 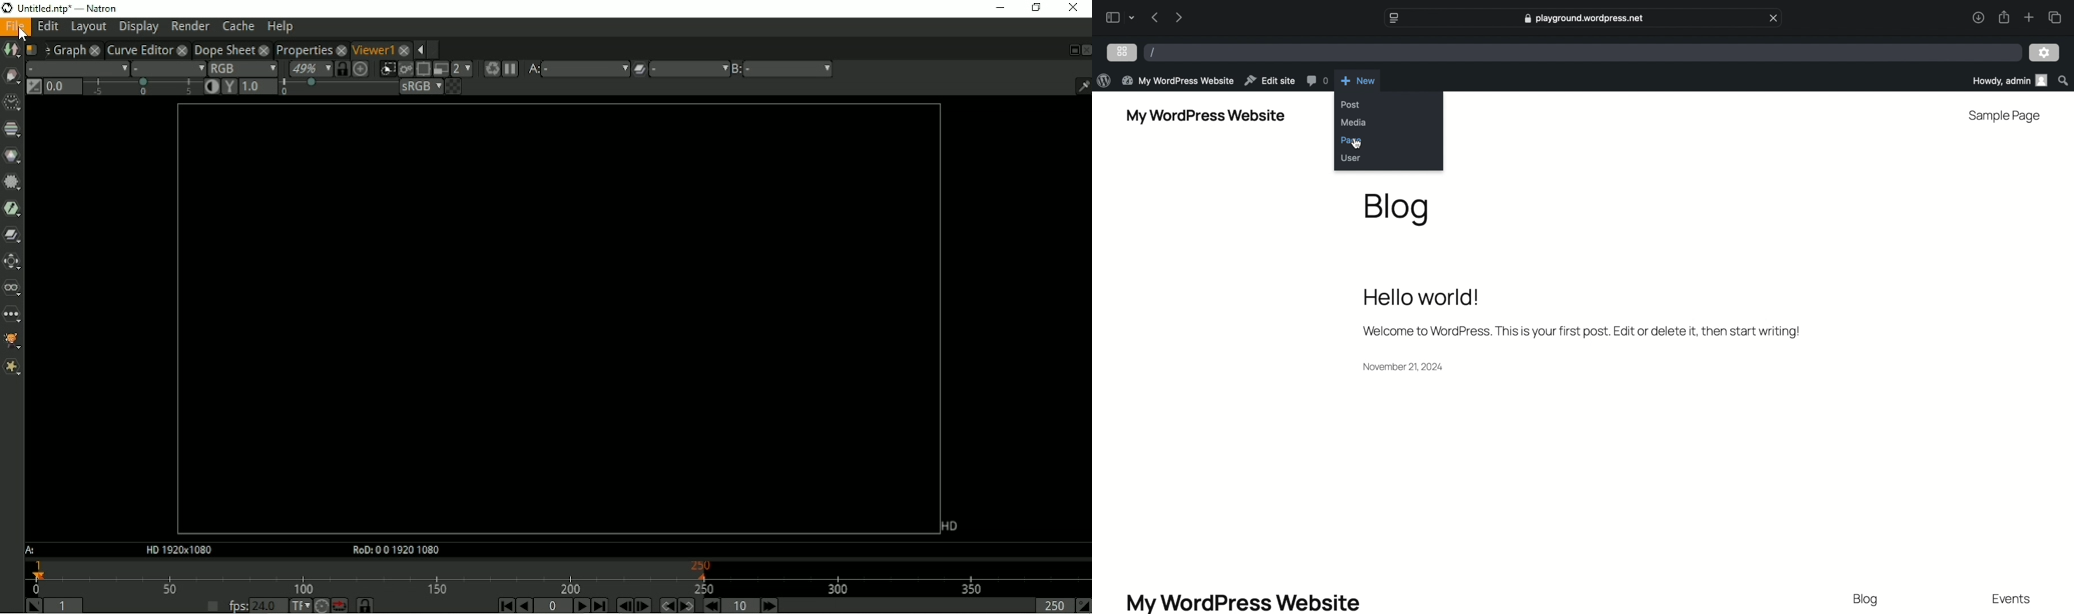 I want to click on Time, so click(x=12, y=103).